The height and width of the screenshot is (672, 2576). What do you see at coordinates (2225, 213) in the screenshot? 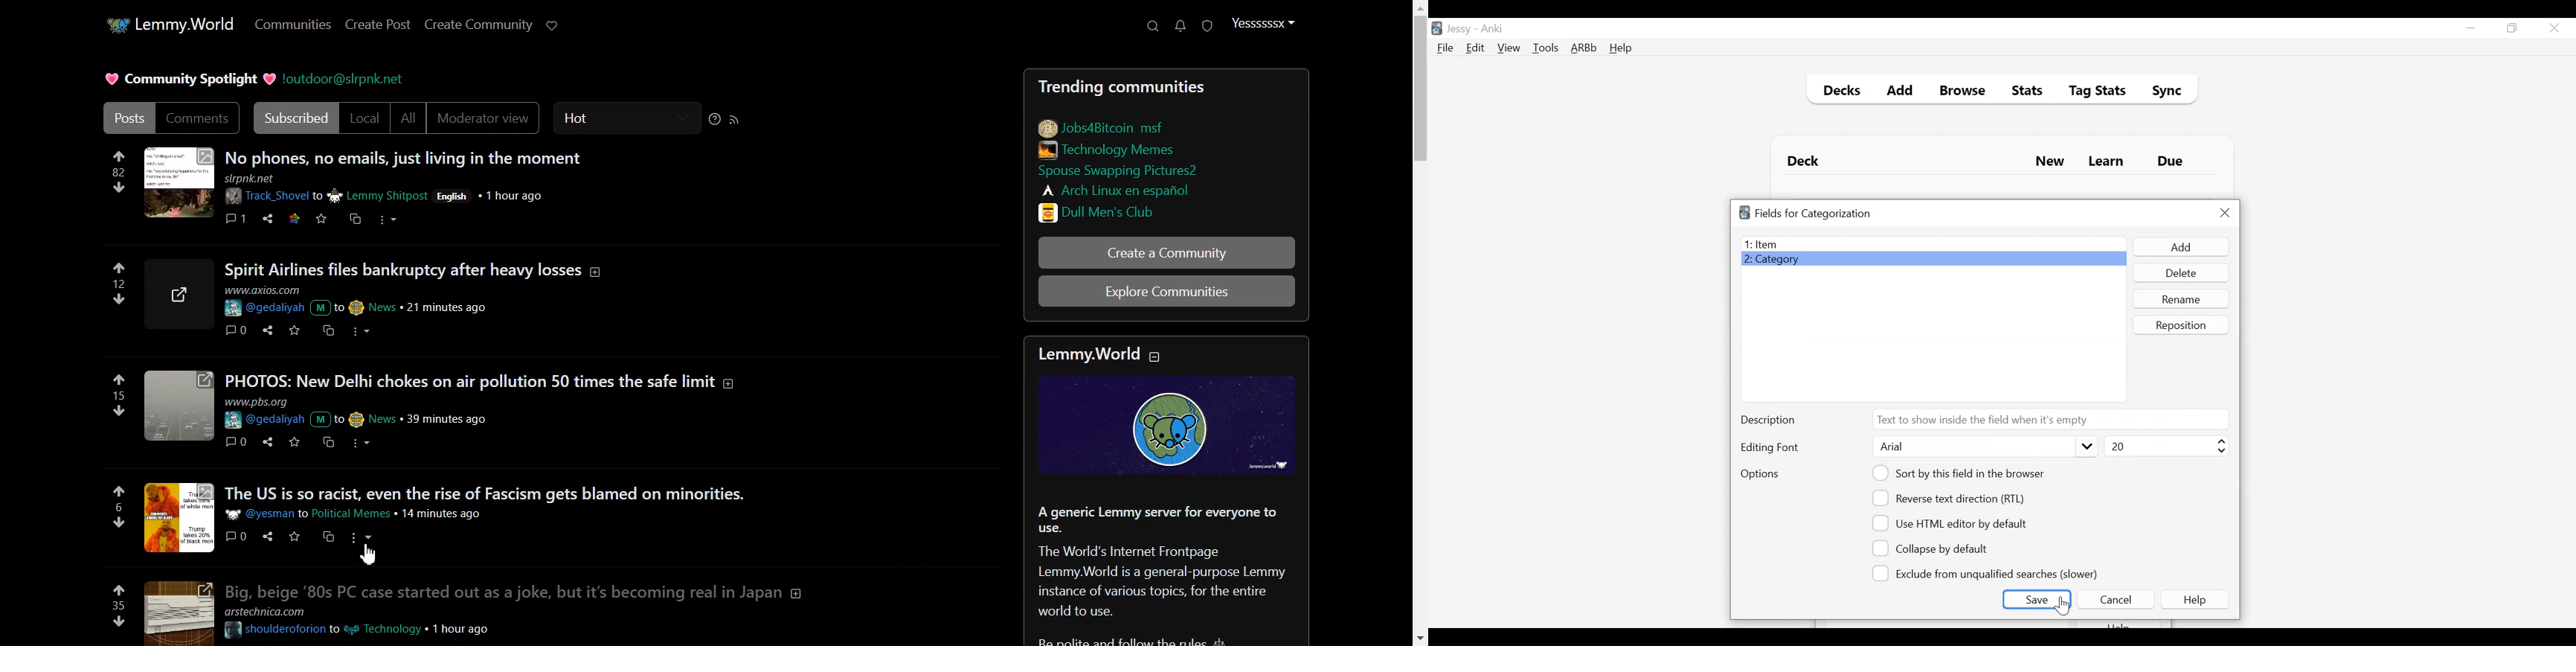
I see `Close` at bounding box center [2225, 213].